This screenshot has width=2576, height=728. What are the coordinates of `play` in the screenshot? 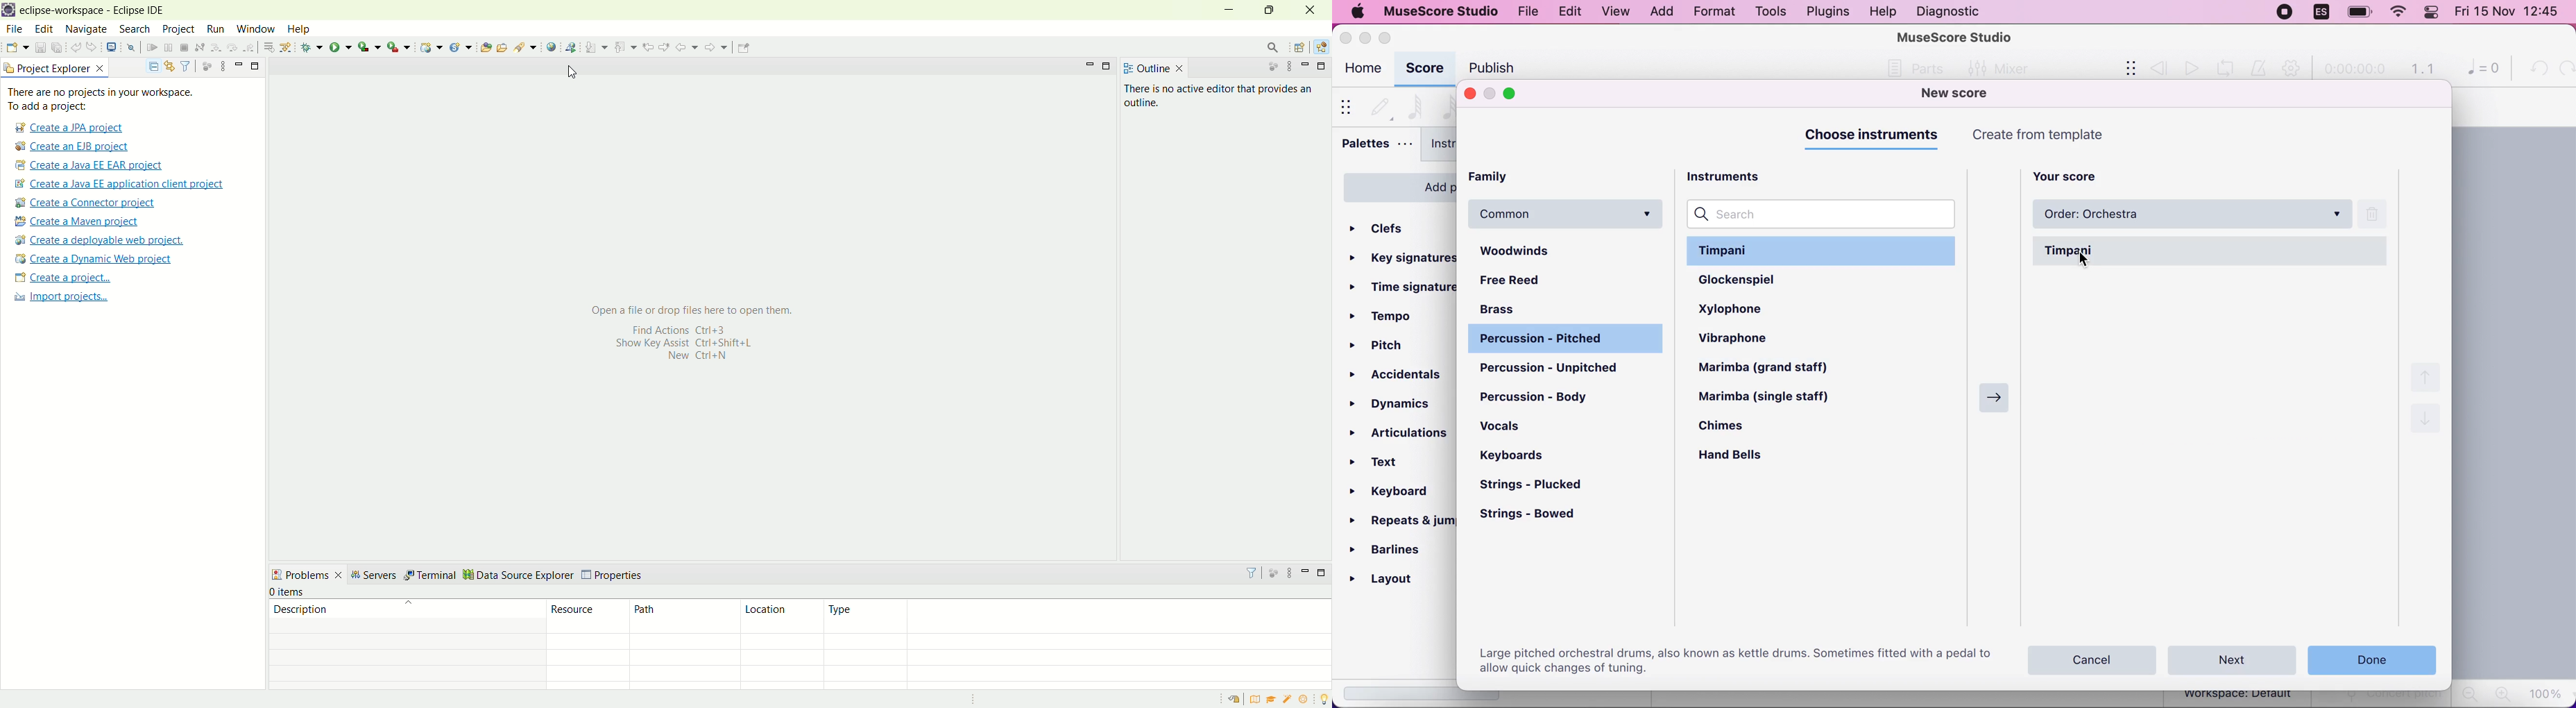 It's located at (2190, 68).